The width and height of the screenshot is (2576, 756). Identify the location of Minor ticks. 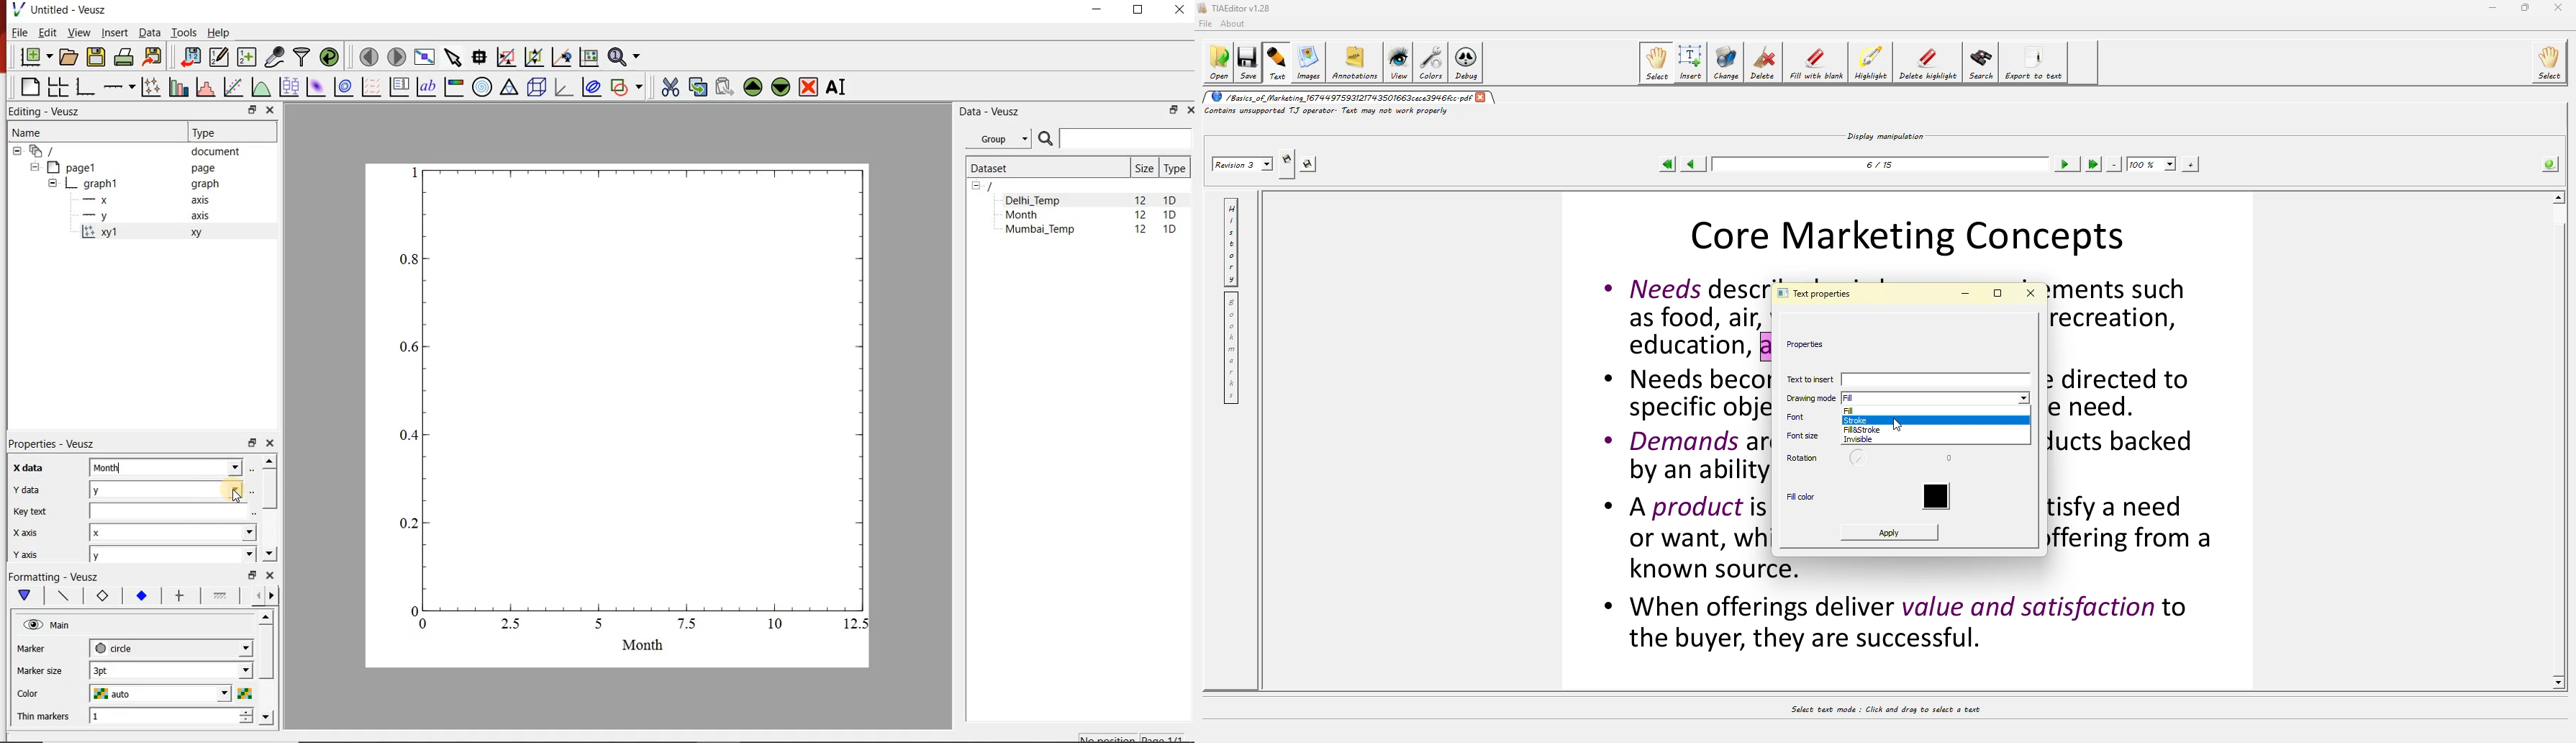
(221, 596).